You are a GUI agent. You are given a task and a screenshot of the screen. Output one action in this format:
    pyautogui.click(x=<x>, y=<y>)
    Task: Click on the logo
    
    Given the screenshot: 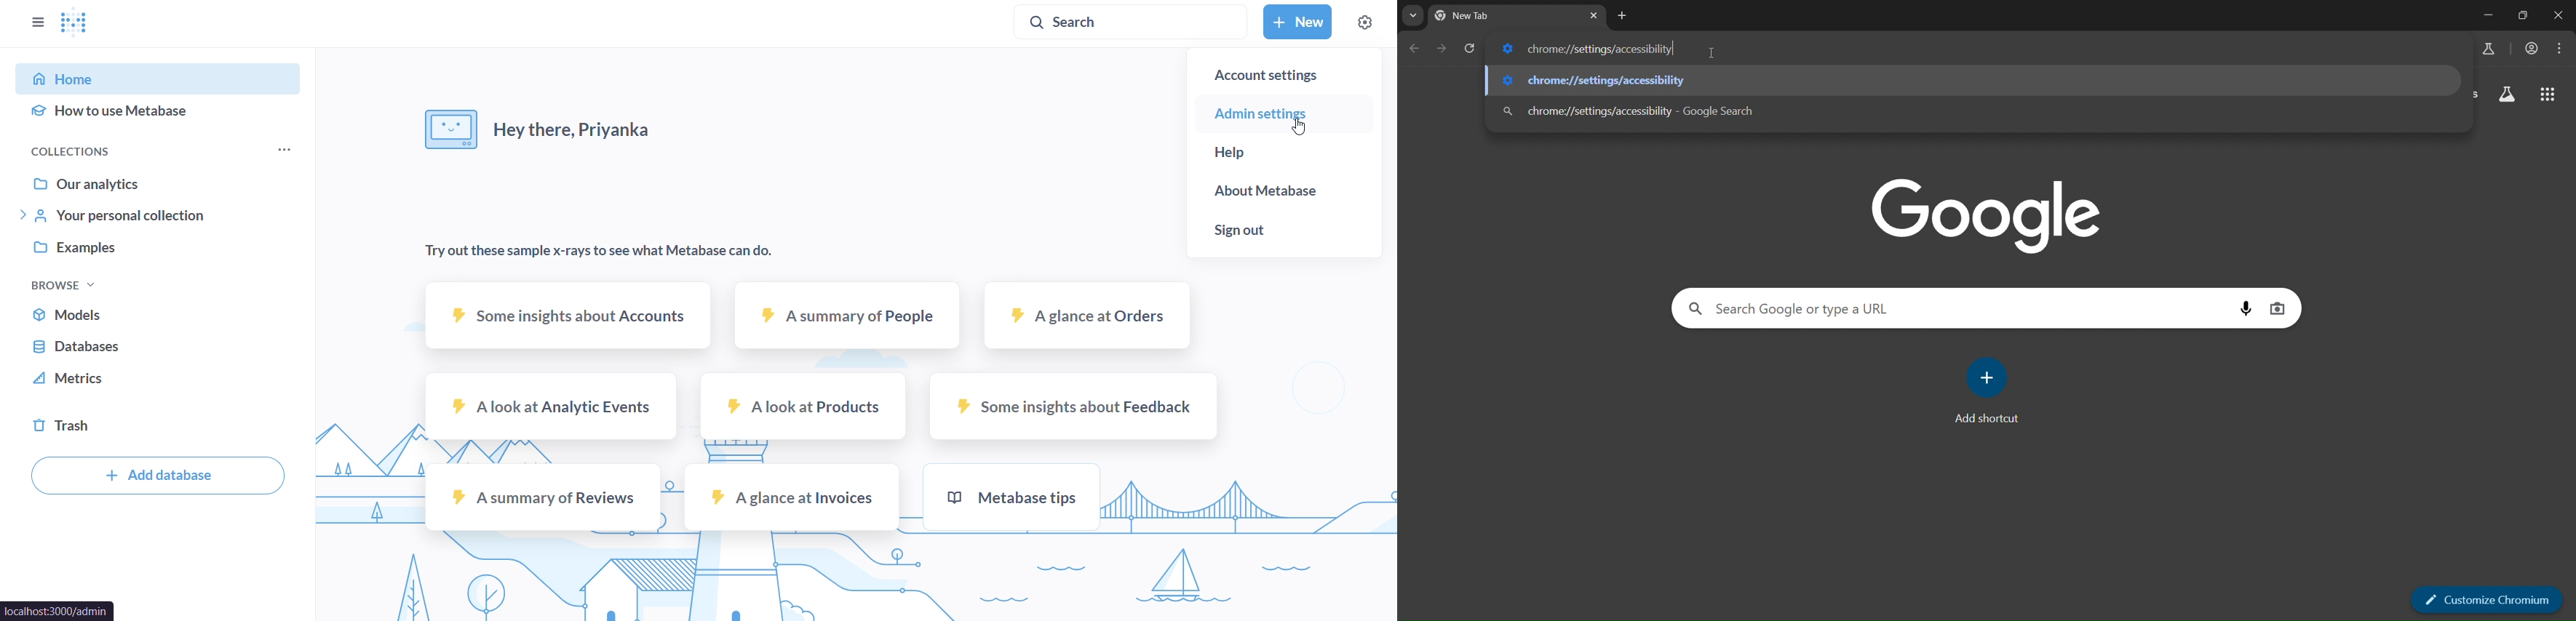 What is the action you would take?
    pyautogui.click(x=76, y=23)
    